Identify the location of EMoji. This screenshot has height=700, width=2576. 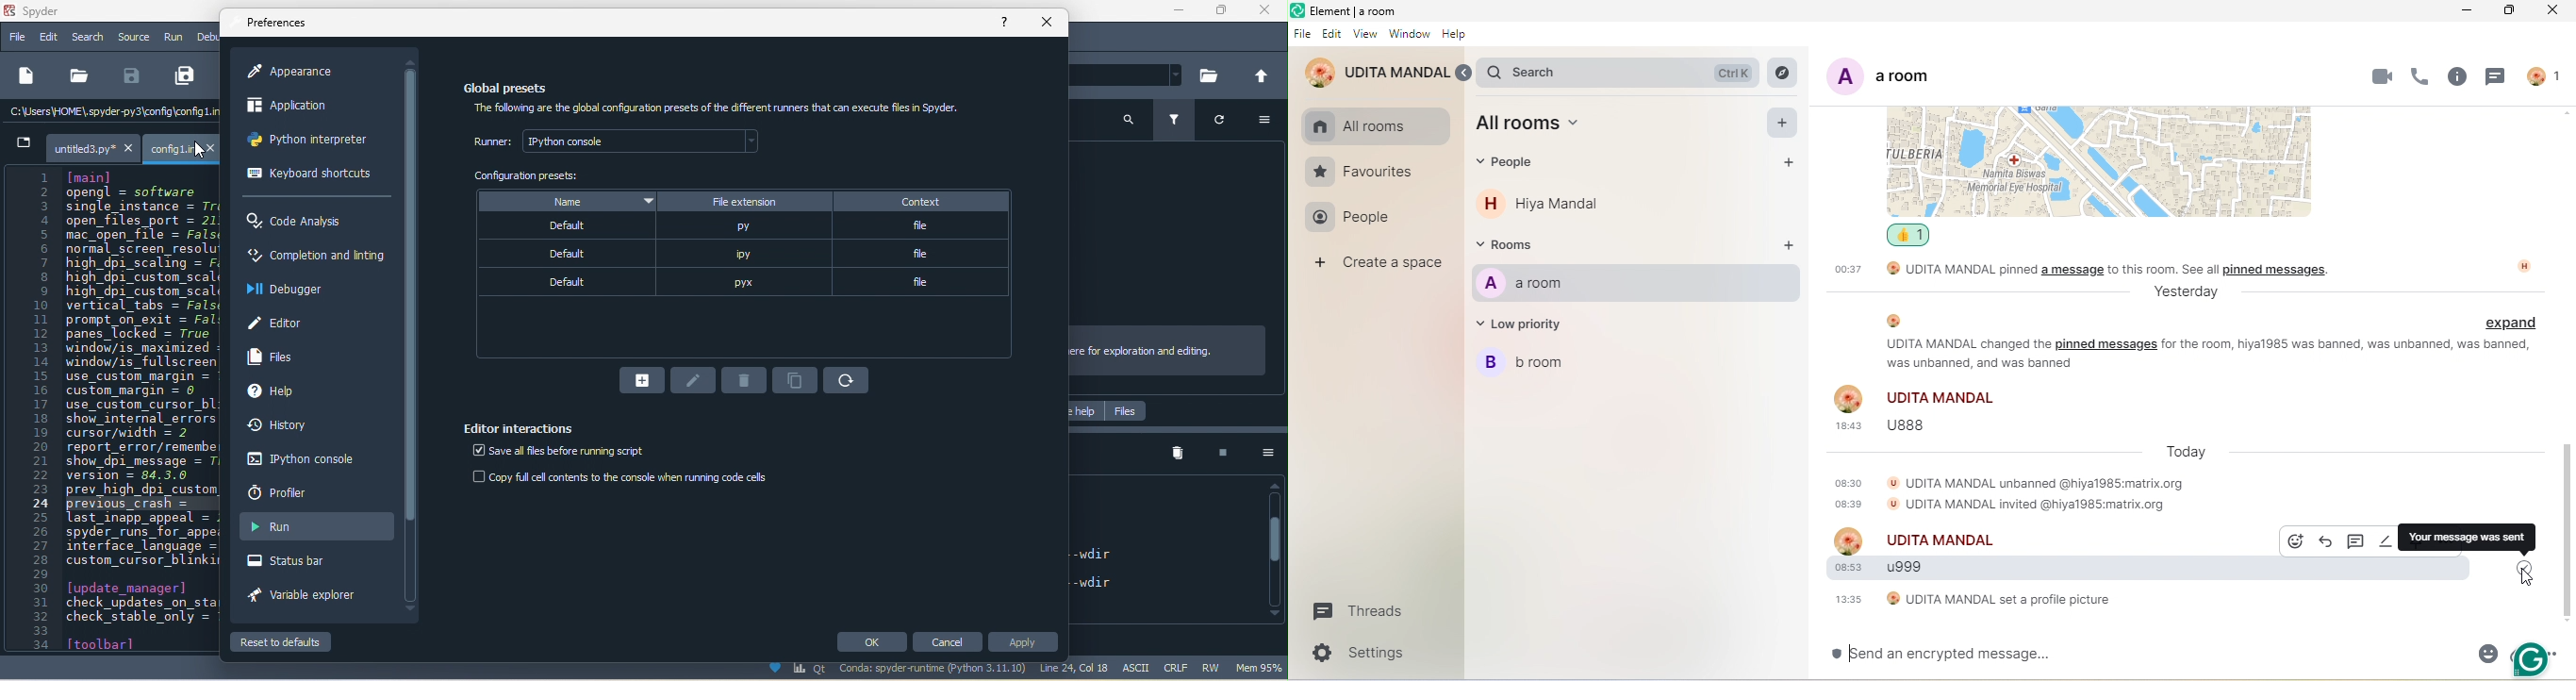
(2485, 656).